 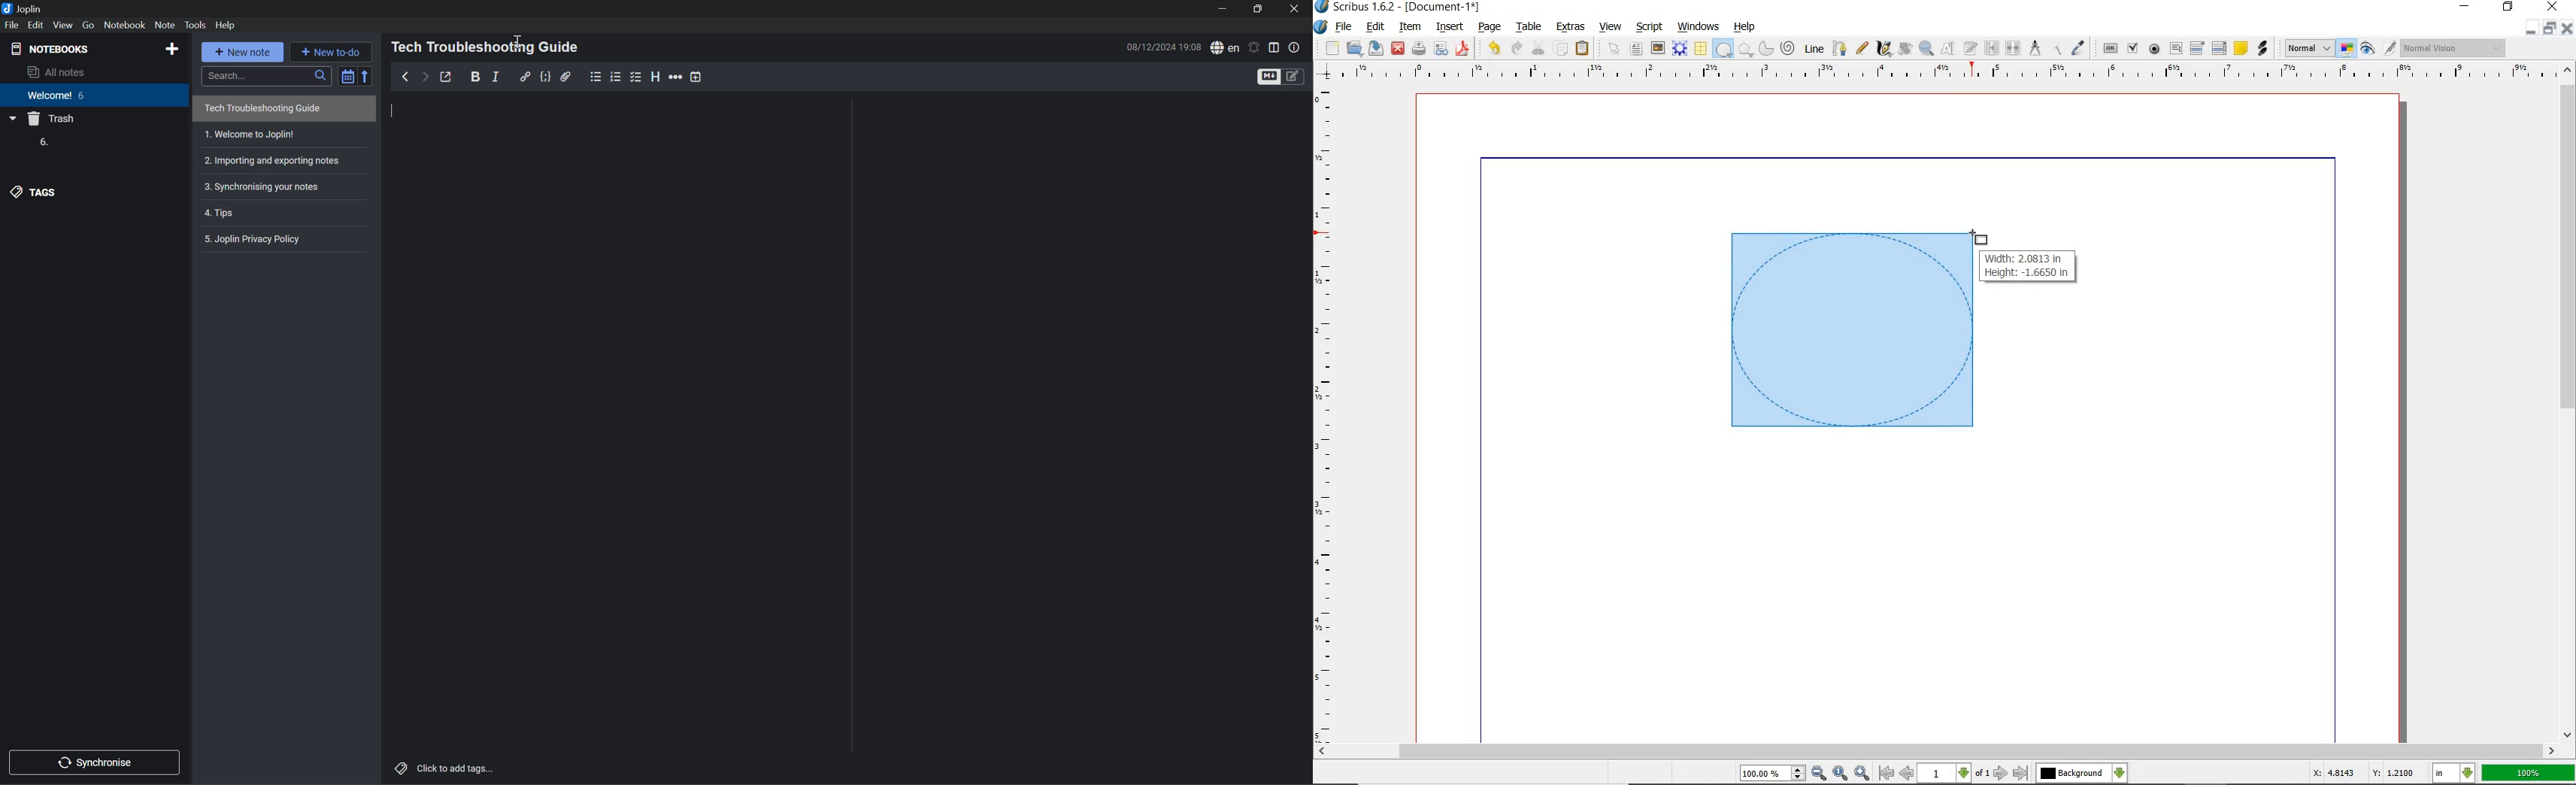 What do you see at coordinates (1787, 49) in the screenshot?
I see `SPIRAL` at bounding box center [1787, 49].